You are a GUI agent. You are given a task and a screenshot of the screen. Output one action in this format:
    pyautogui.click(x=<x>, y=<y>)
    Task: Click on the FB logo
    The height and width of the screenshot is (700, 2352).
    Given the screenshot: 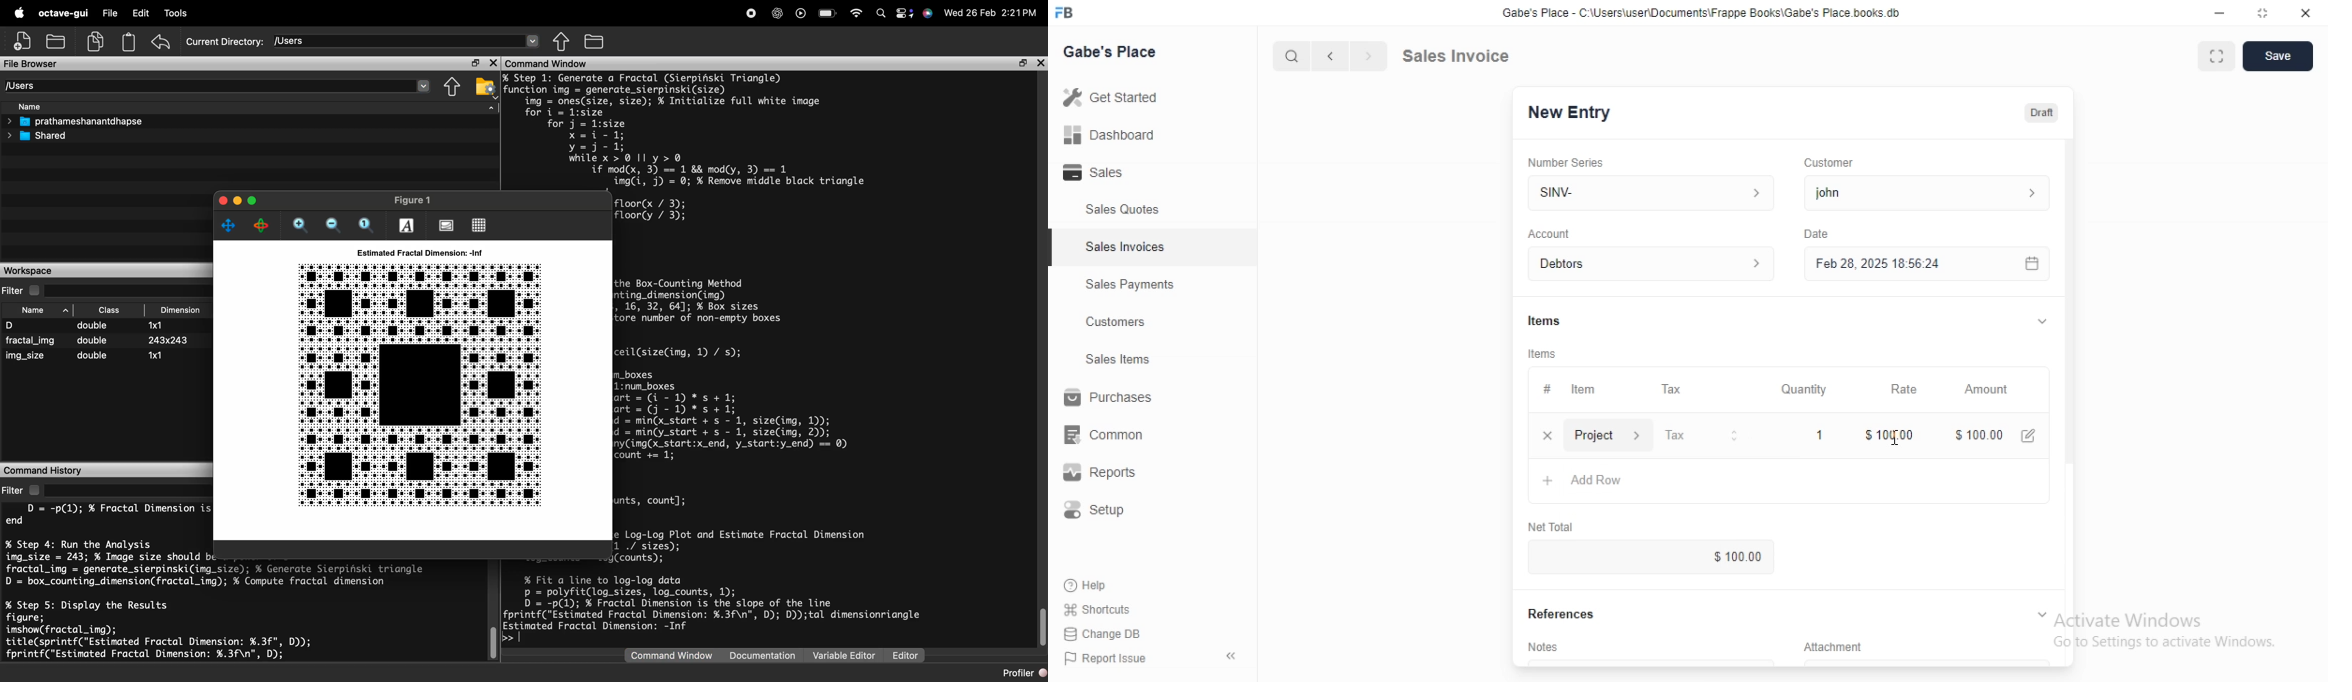 What is the action you would take?
    pyautogui.click(x=1068, y=13)
    